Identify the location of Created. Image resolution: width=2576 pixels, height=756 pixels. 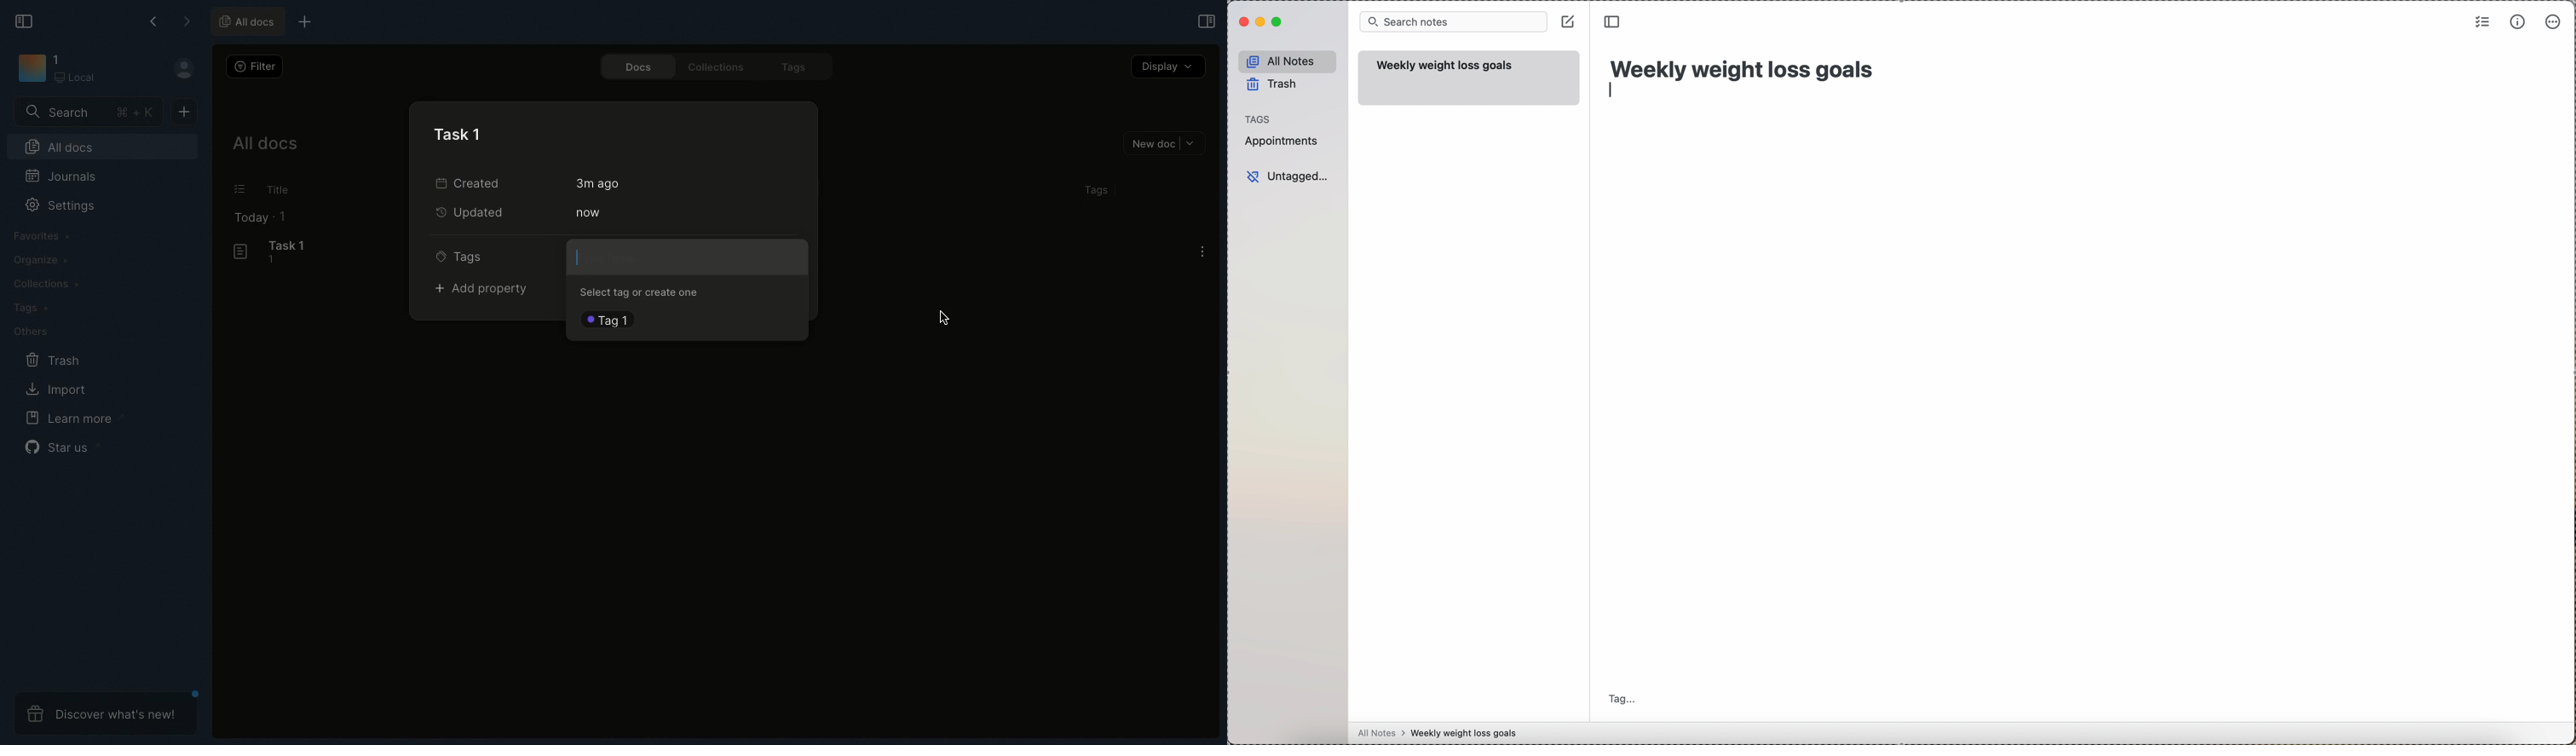
(479, 182).